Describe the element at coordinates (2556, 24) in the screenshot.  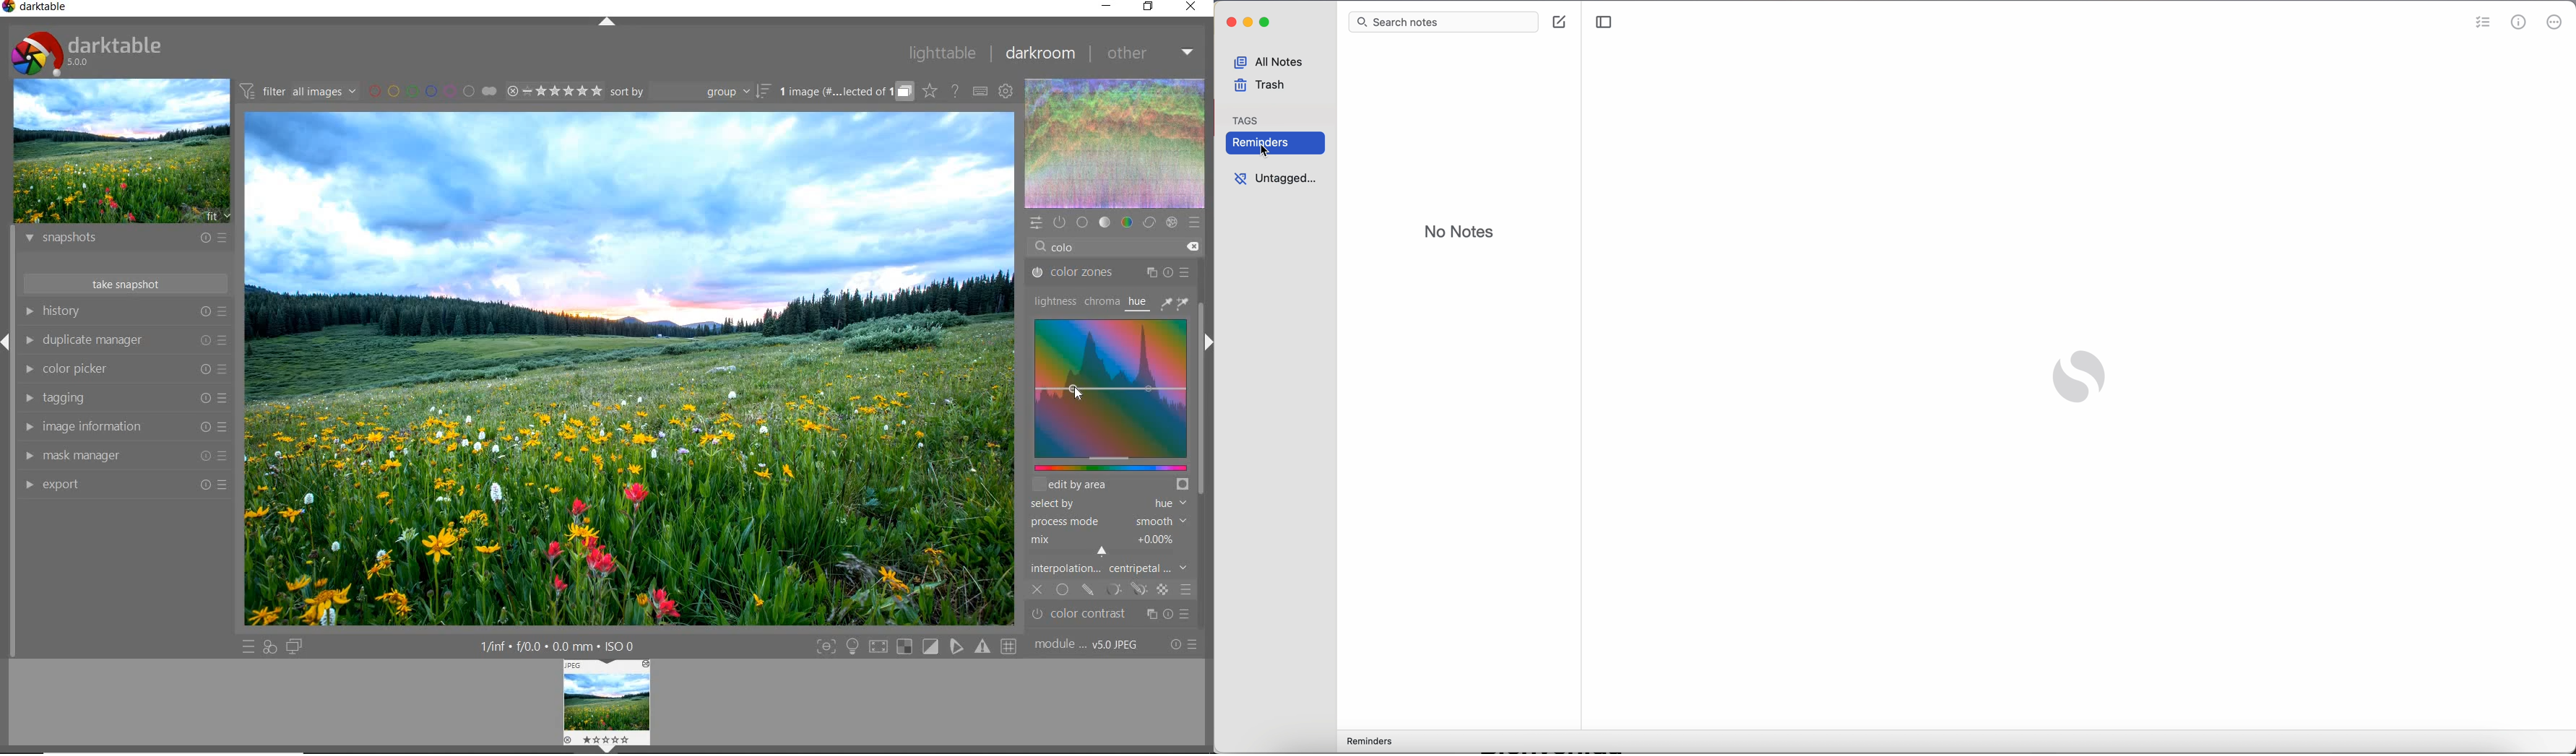
I see `more options` at that location.